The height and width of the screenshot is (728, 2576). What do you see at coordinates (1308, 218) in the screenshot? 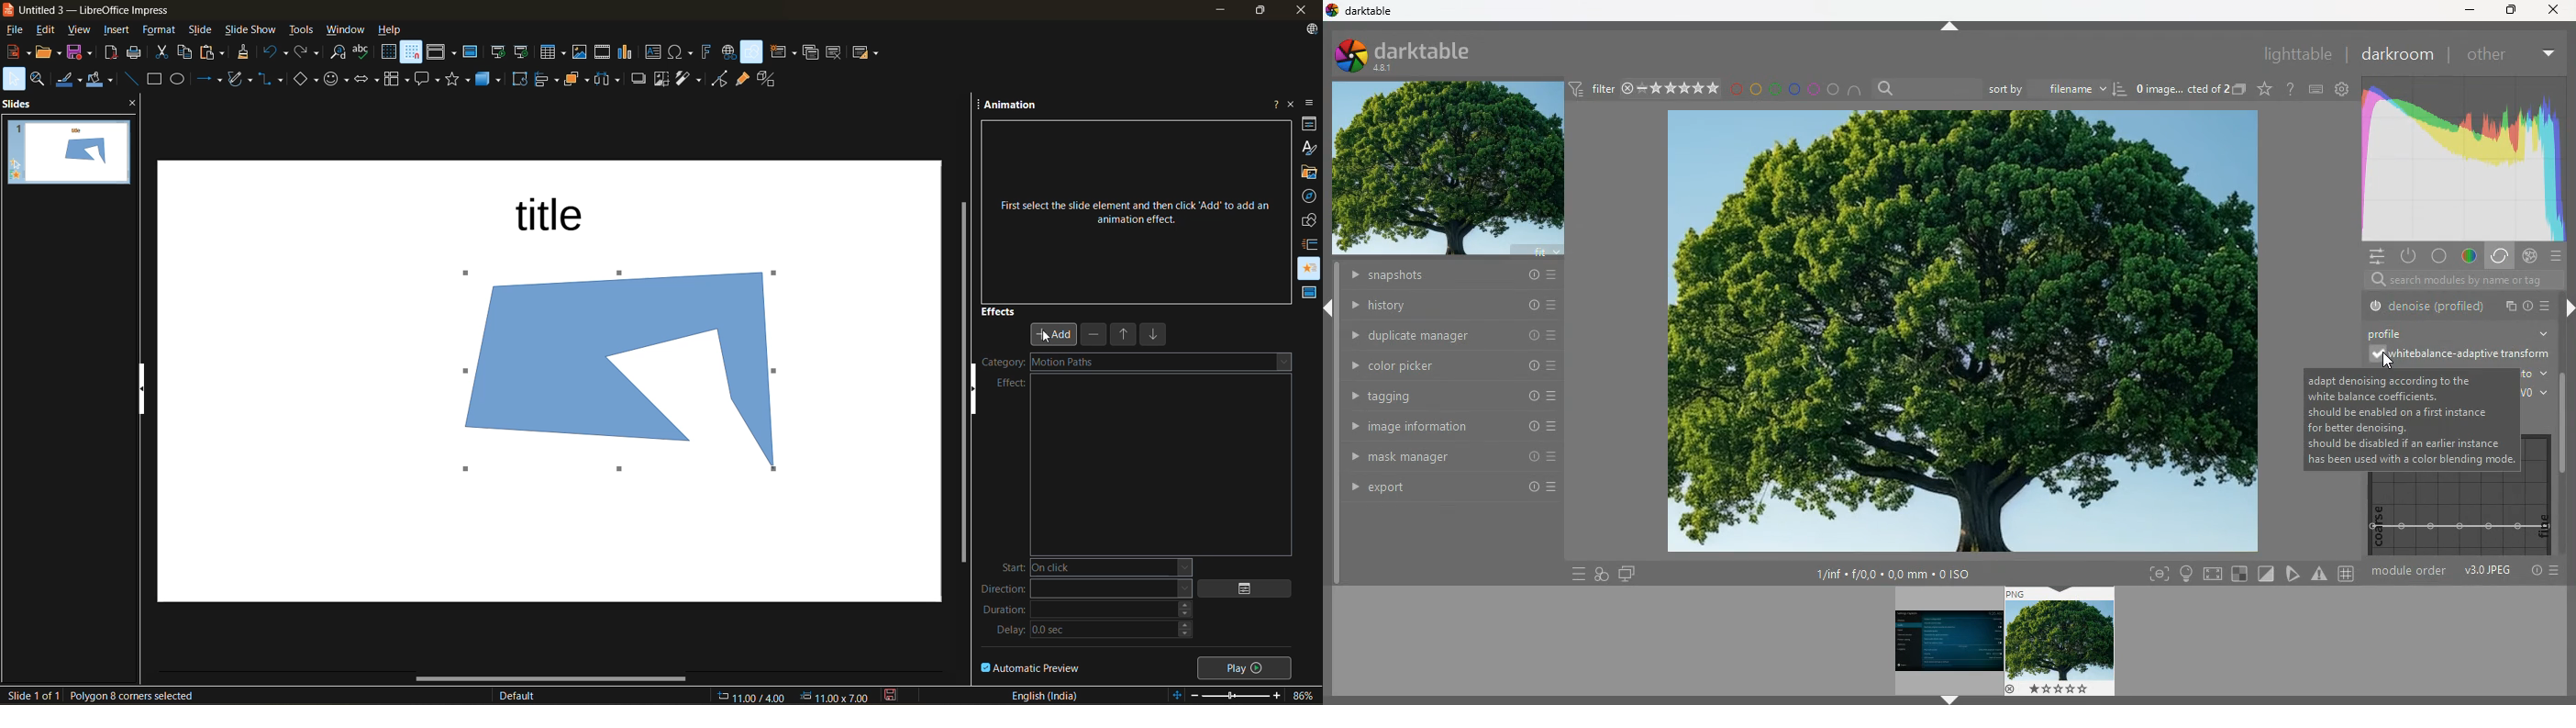
I see `shapes` at bounding box center [1308, 218].